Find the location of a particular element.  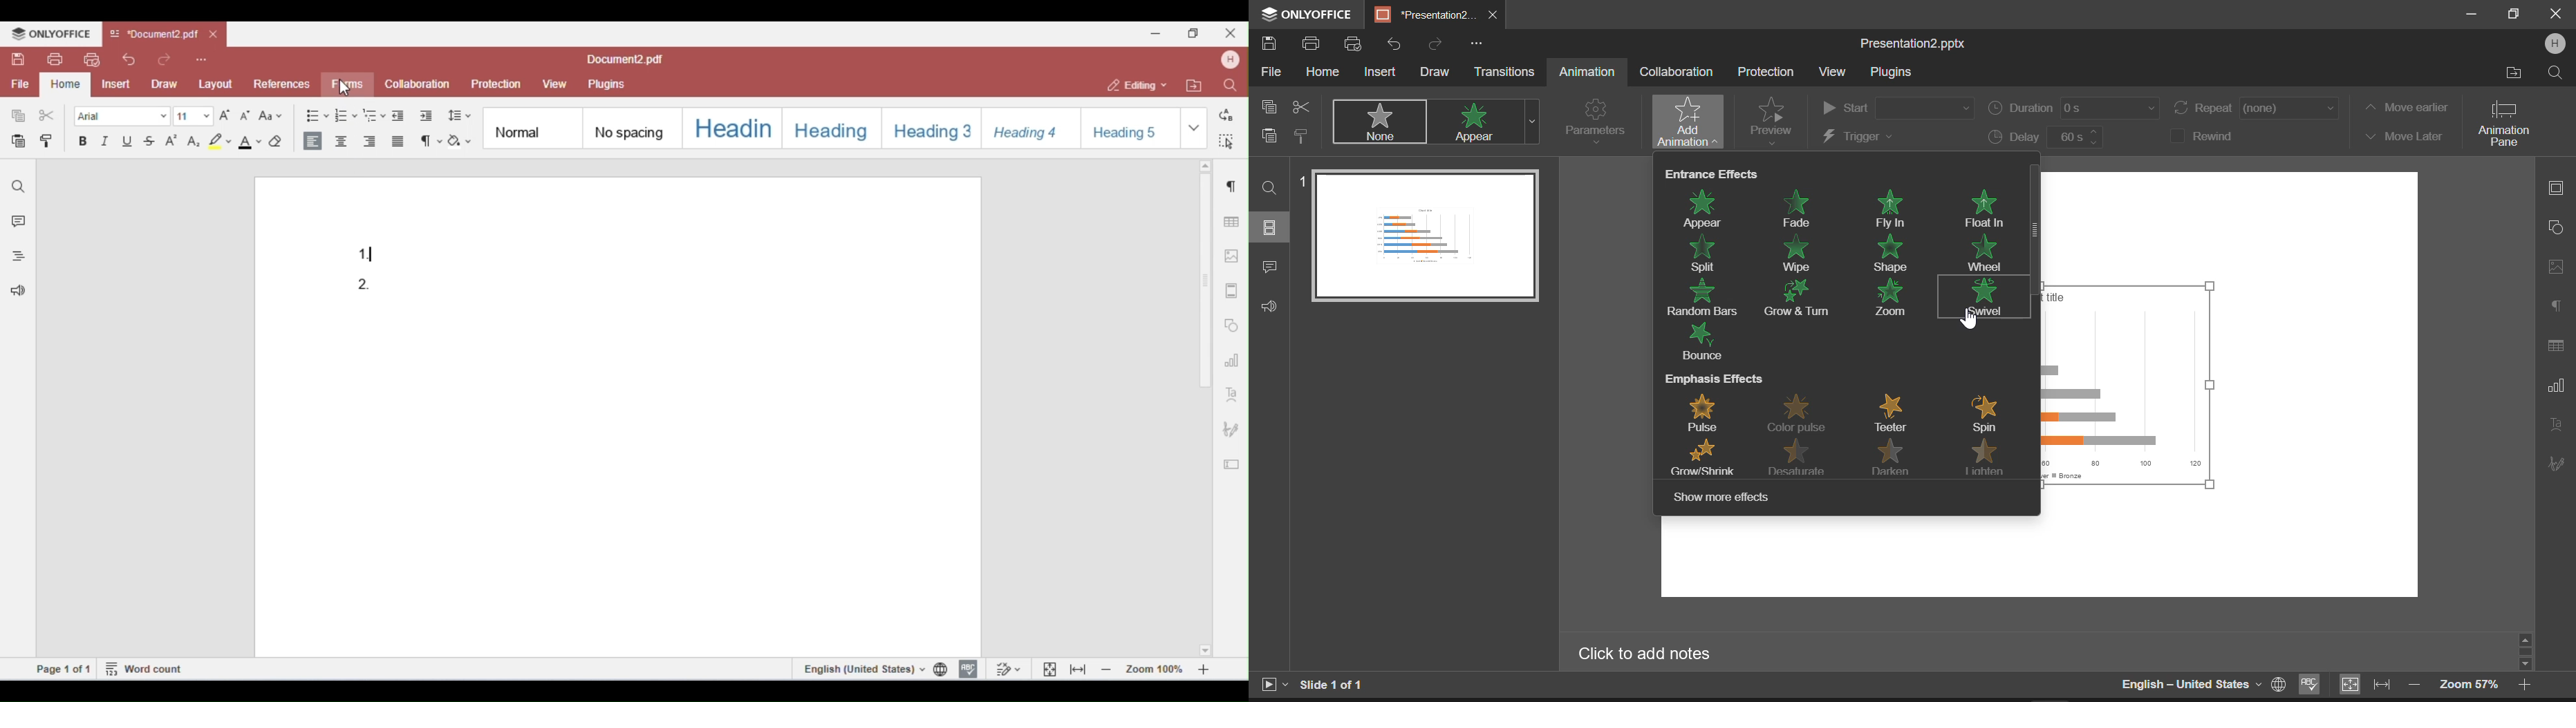

Add Animation is located at coordinates (1684, 122).